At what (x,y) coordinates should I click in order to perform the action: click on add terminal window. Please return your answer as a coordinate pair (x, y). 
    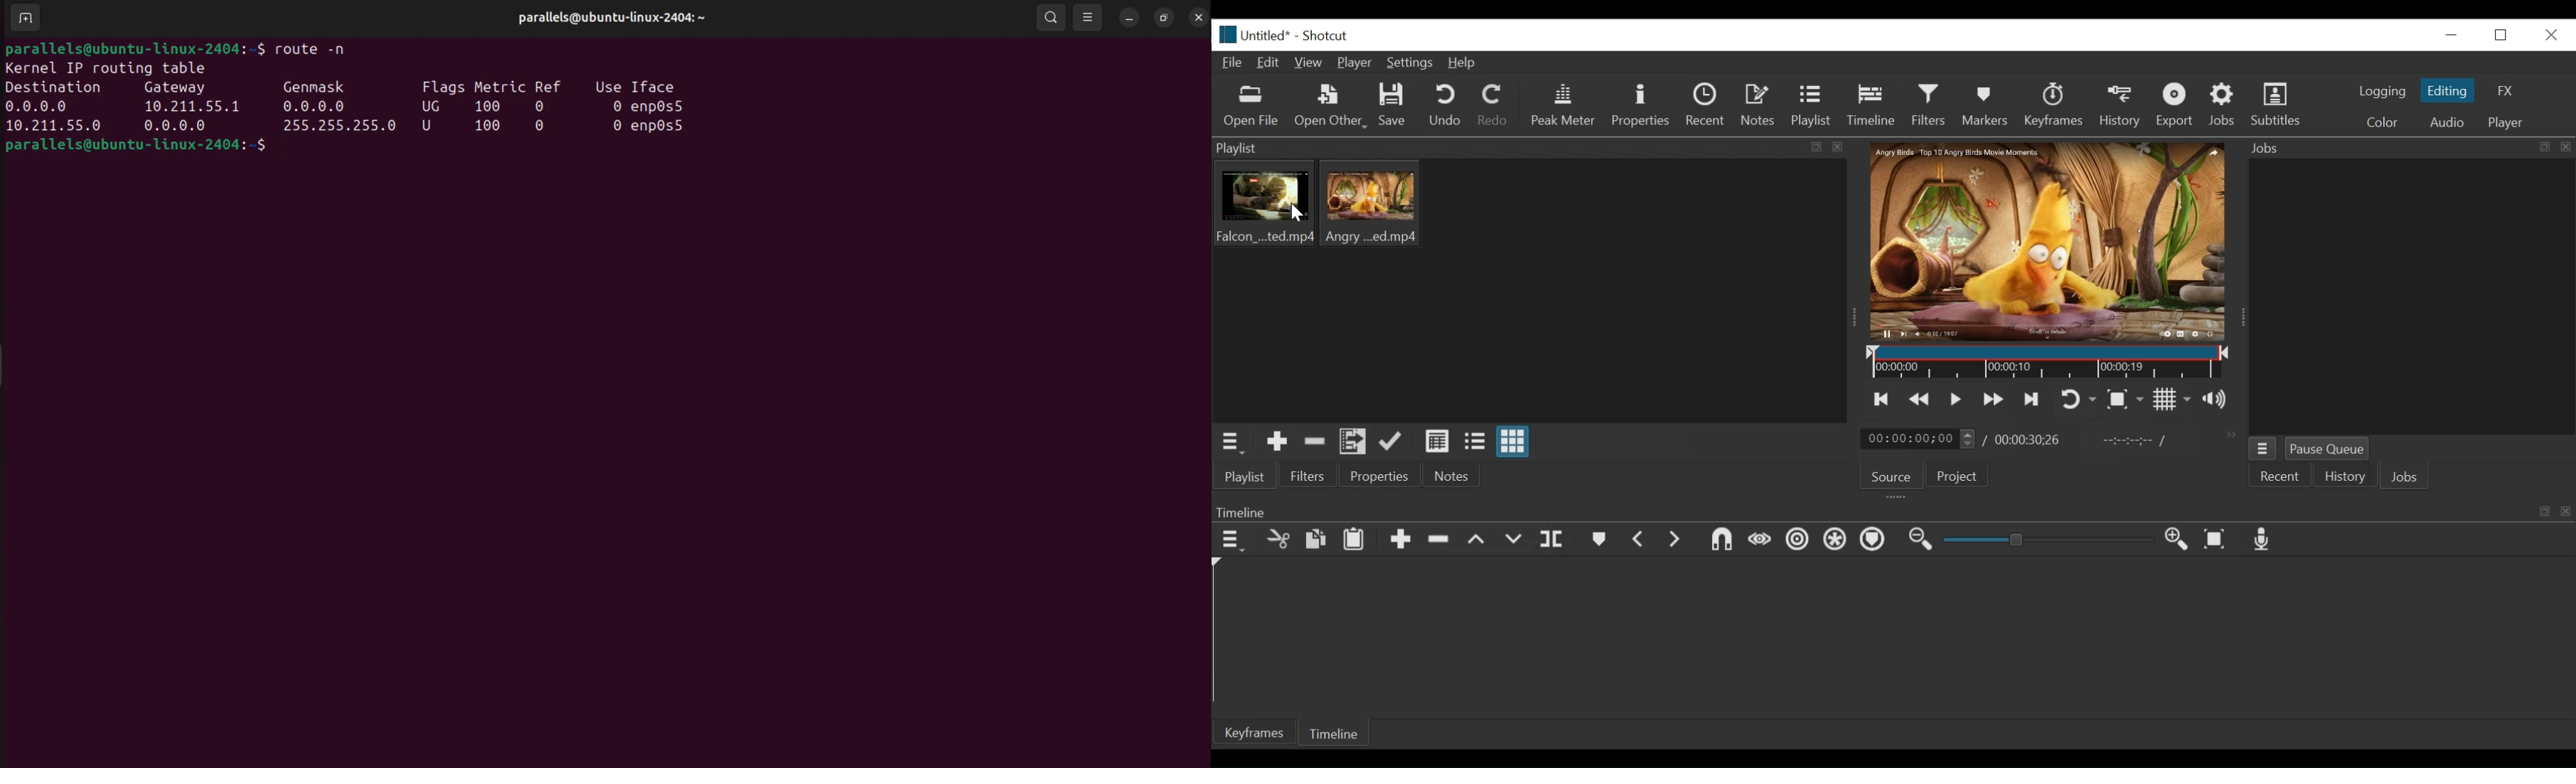
    Looking at the image, I should click on (22, 19).